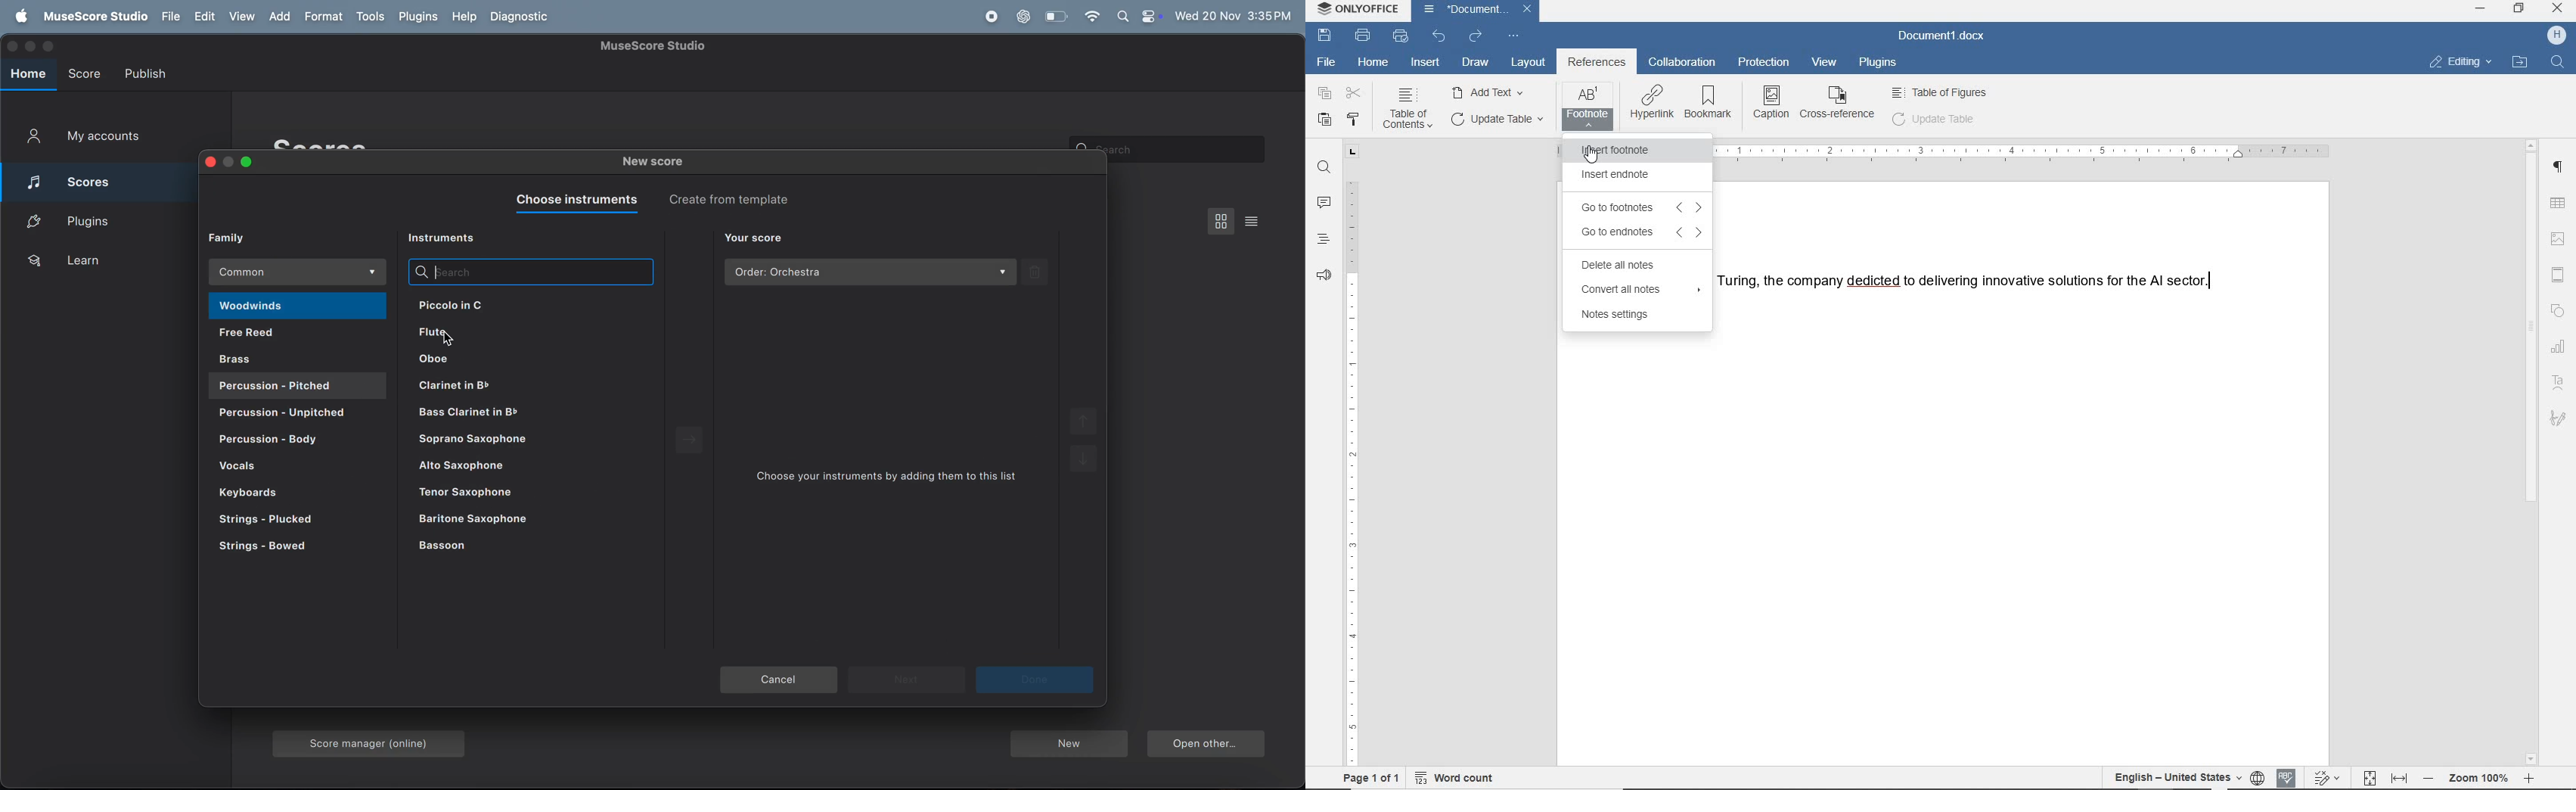 Image resolution: width=2576 pixels, height=812 pixels. Describe the element at coordinates (1255, 221) in the screenshot. I see `list view` at that location.